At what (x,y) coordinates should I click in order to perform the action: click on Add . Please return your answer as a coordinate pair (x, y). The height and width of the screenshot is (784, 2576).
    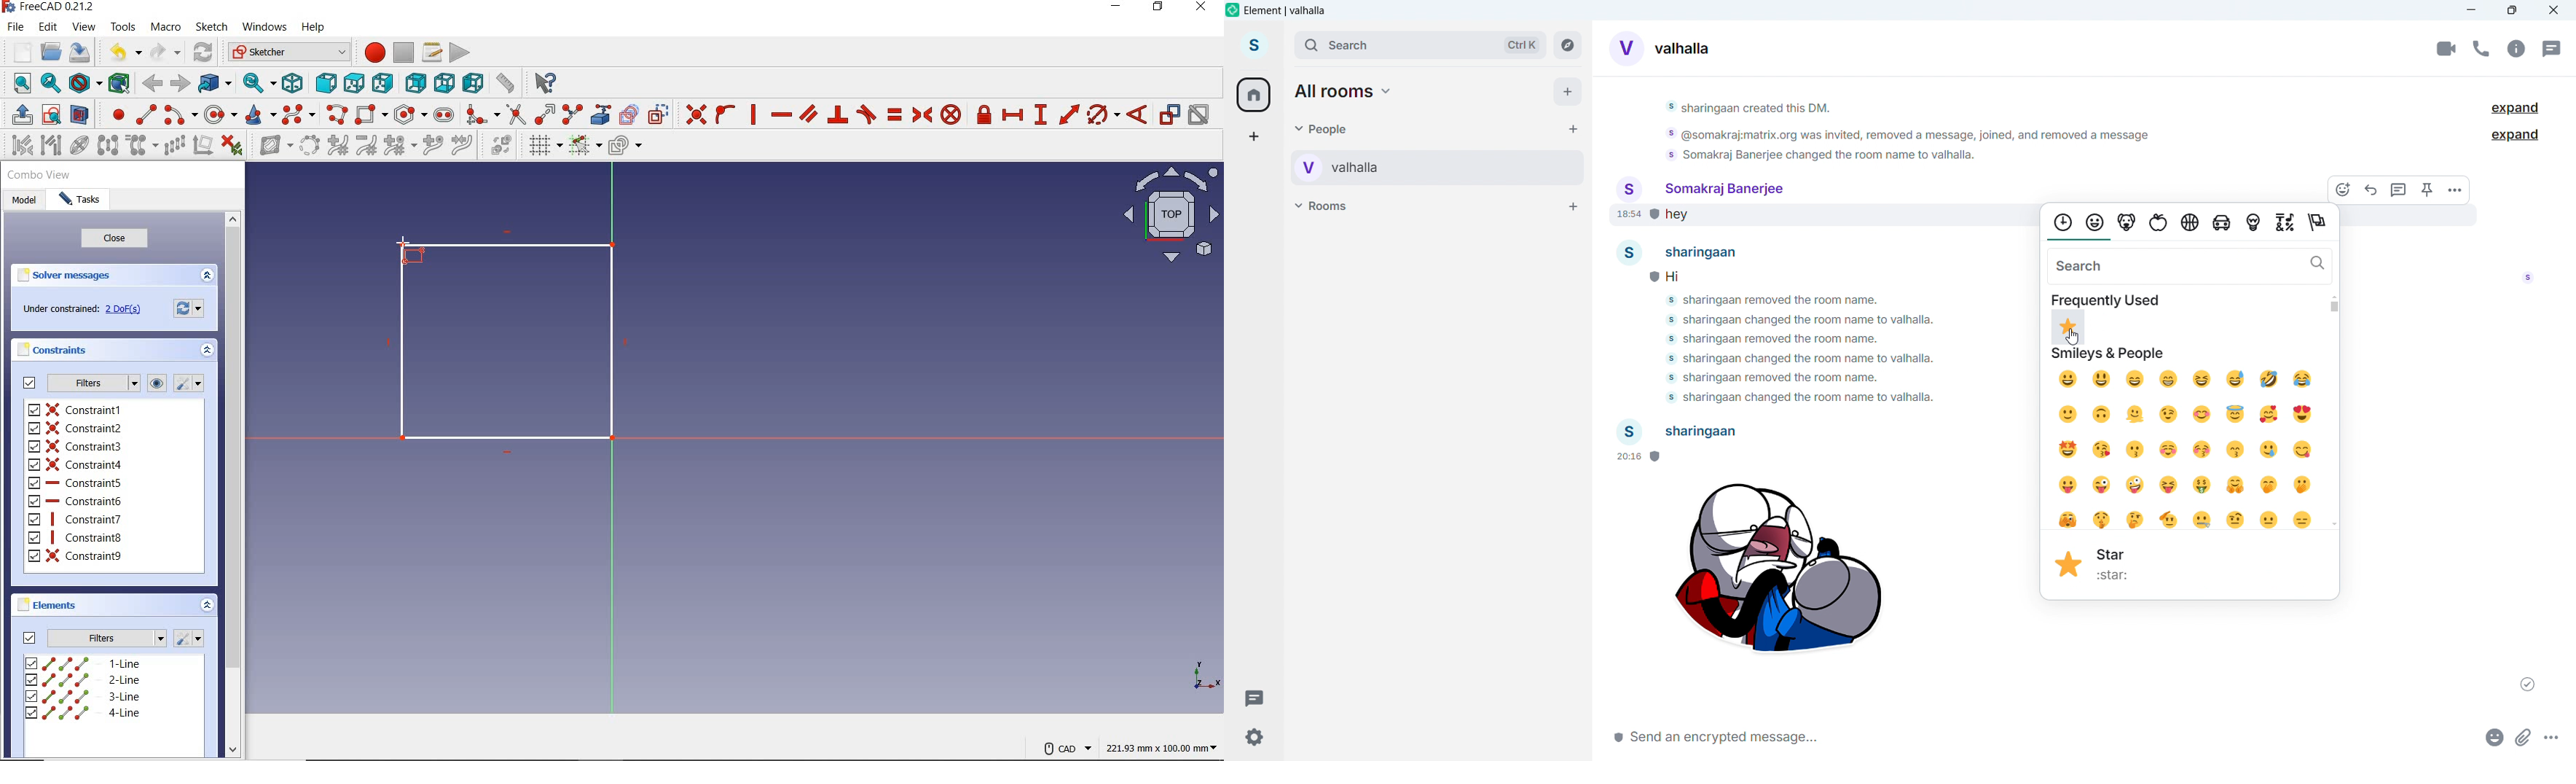
    Looking at the image, I should click on (1568, 92).